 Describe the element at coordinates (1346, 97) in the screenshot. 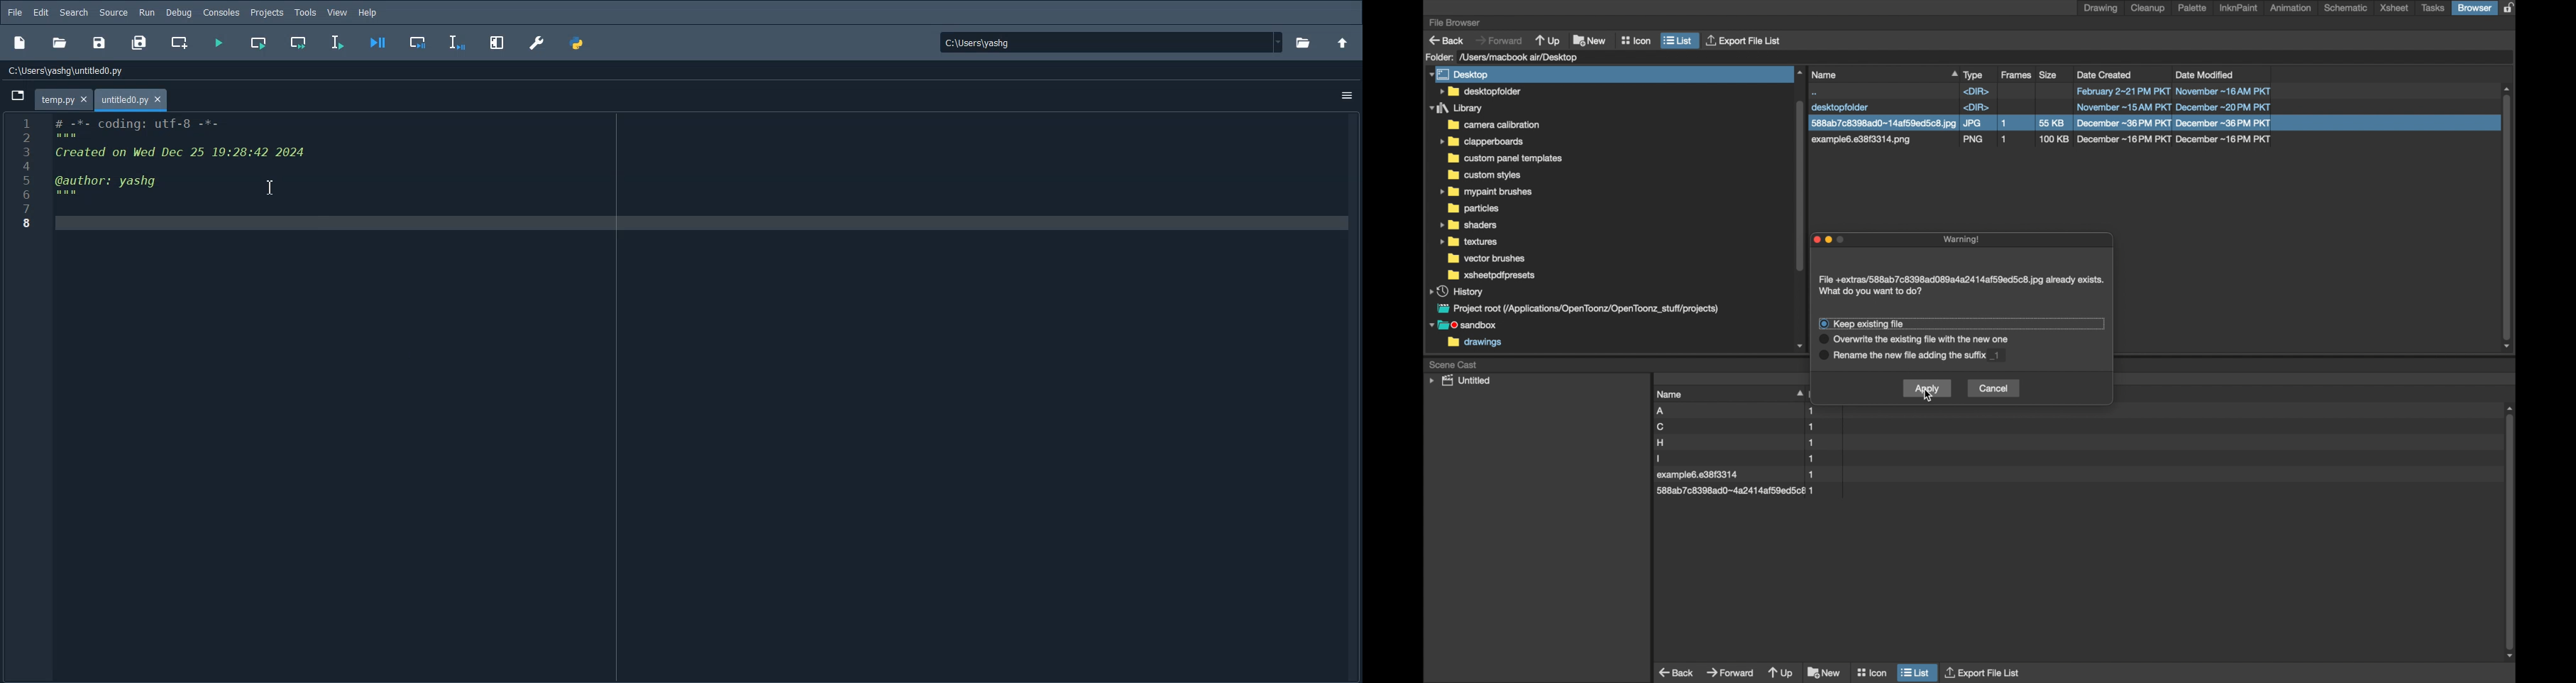

I see `More Option` at that location.